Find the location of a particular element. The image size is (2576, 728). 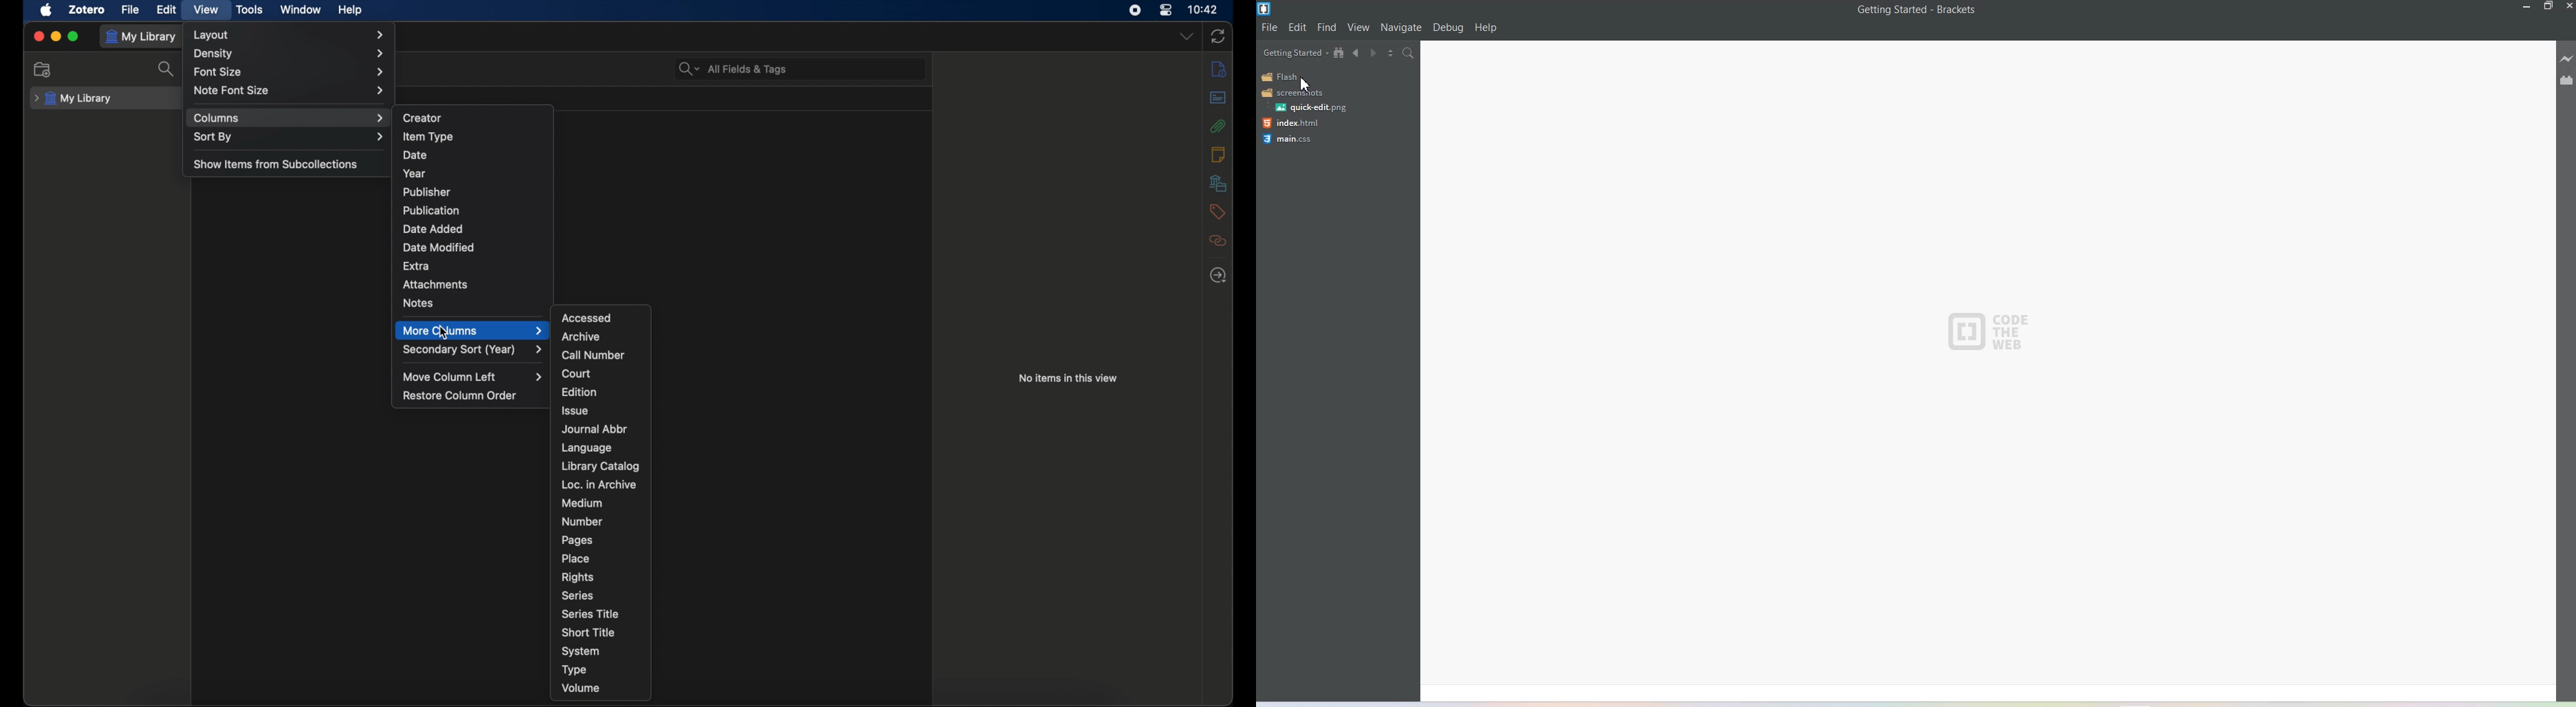

short title is located at coordinates (589, 632).